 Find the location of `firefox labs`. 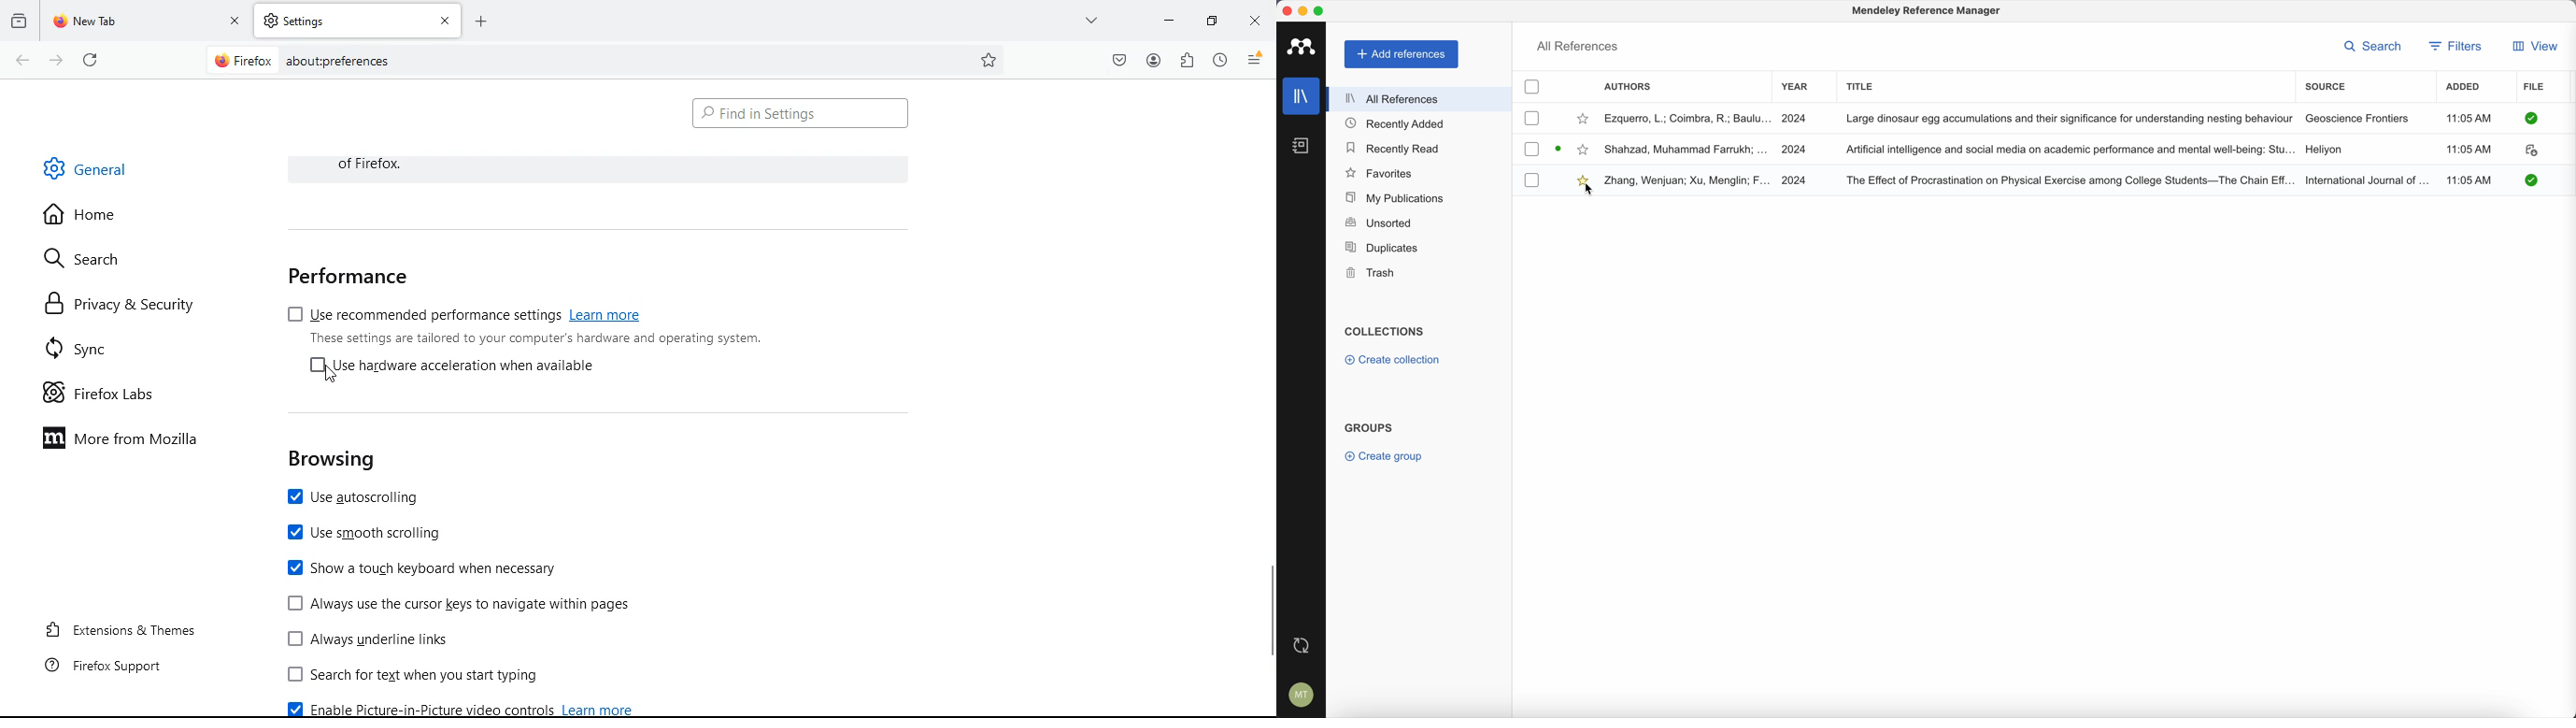

firefox labs is located at coordinates (107, 395).